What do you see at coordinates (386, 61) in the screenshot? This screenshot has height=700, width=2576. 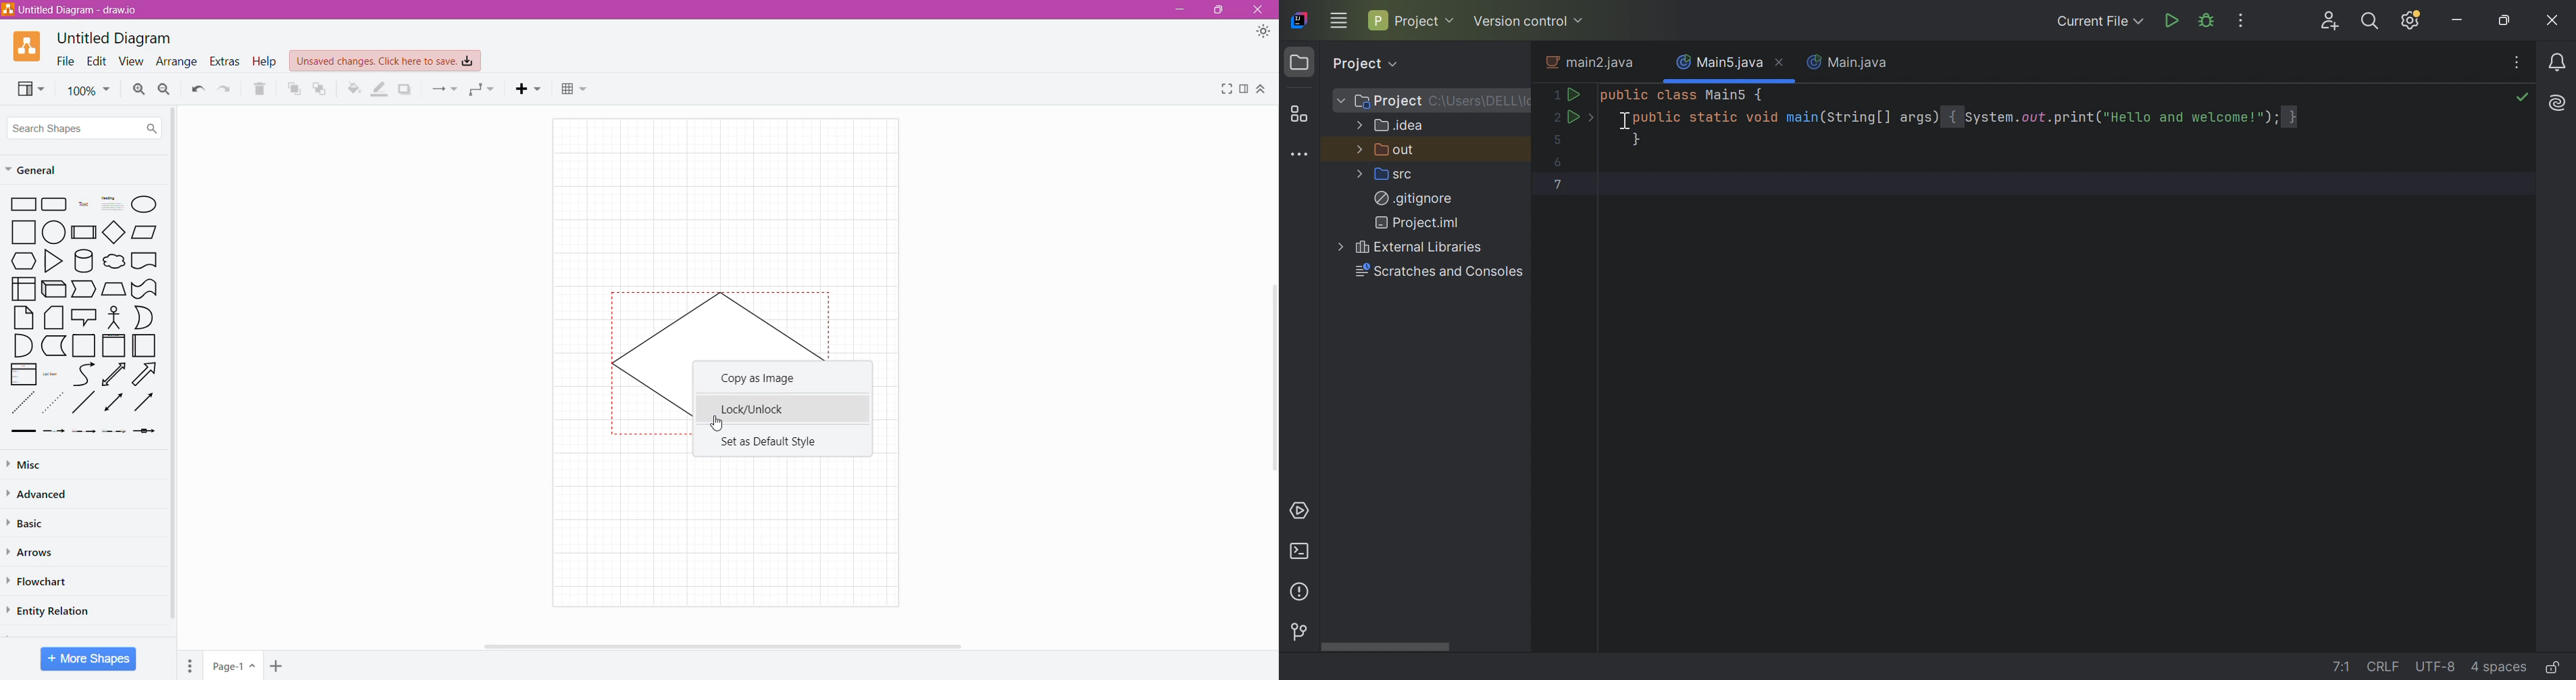 I see `Unsaved Changes. Click here to save` at bounding box center [386, 61].